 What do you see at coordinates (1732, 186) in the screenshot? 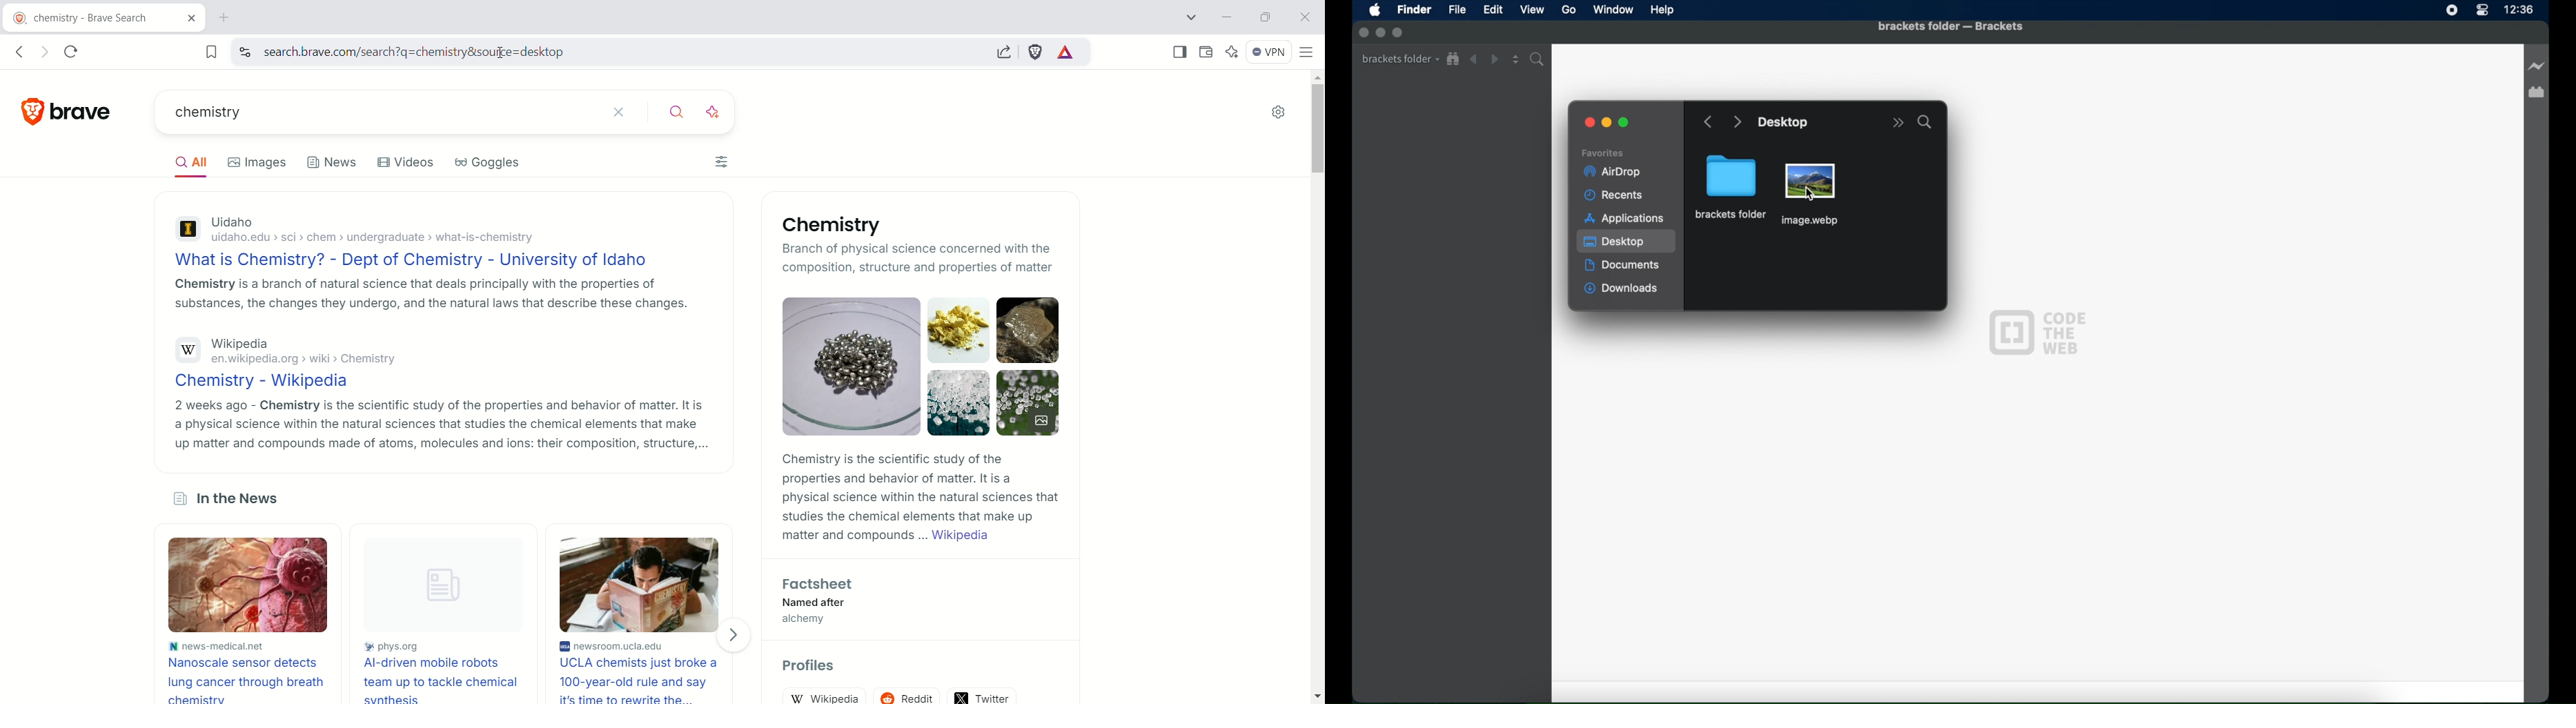
I see `brackets folder` at bounding box center [1732, 186].